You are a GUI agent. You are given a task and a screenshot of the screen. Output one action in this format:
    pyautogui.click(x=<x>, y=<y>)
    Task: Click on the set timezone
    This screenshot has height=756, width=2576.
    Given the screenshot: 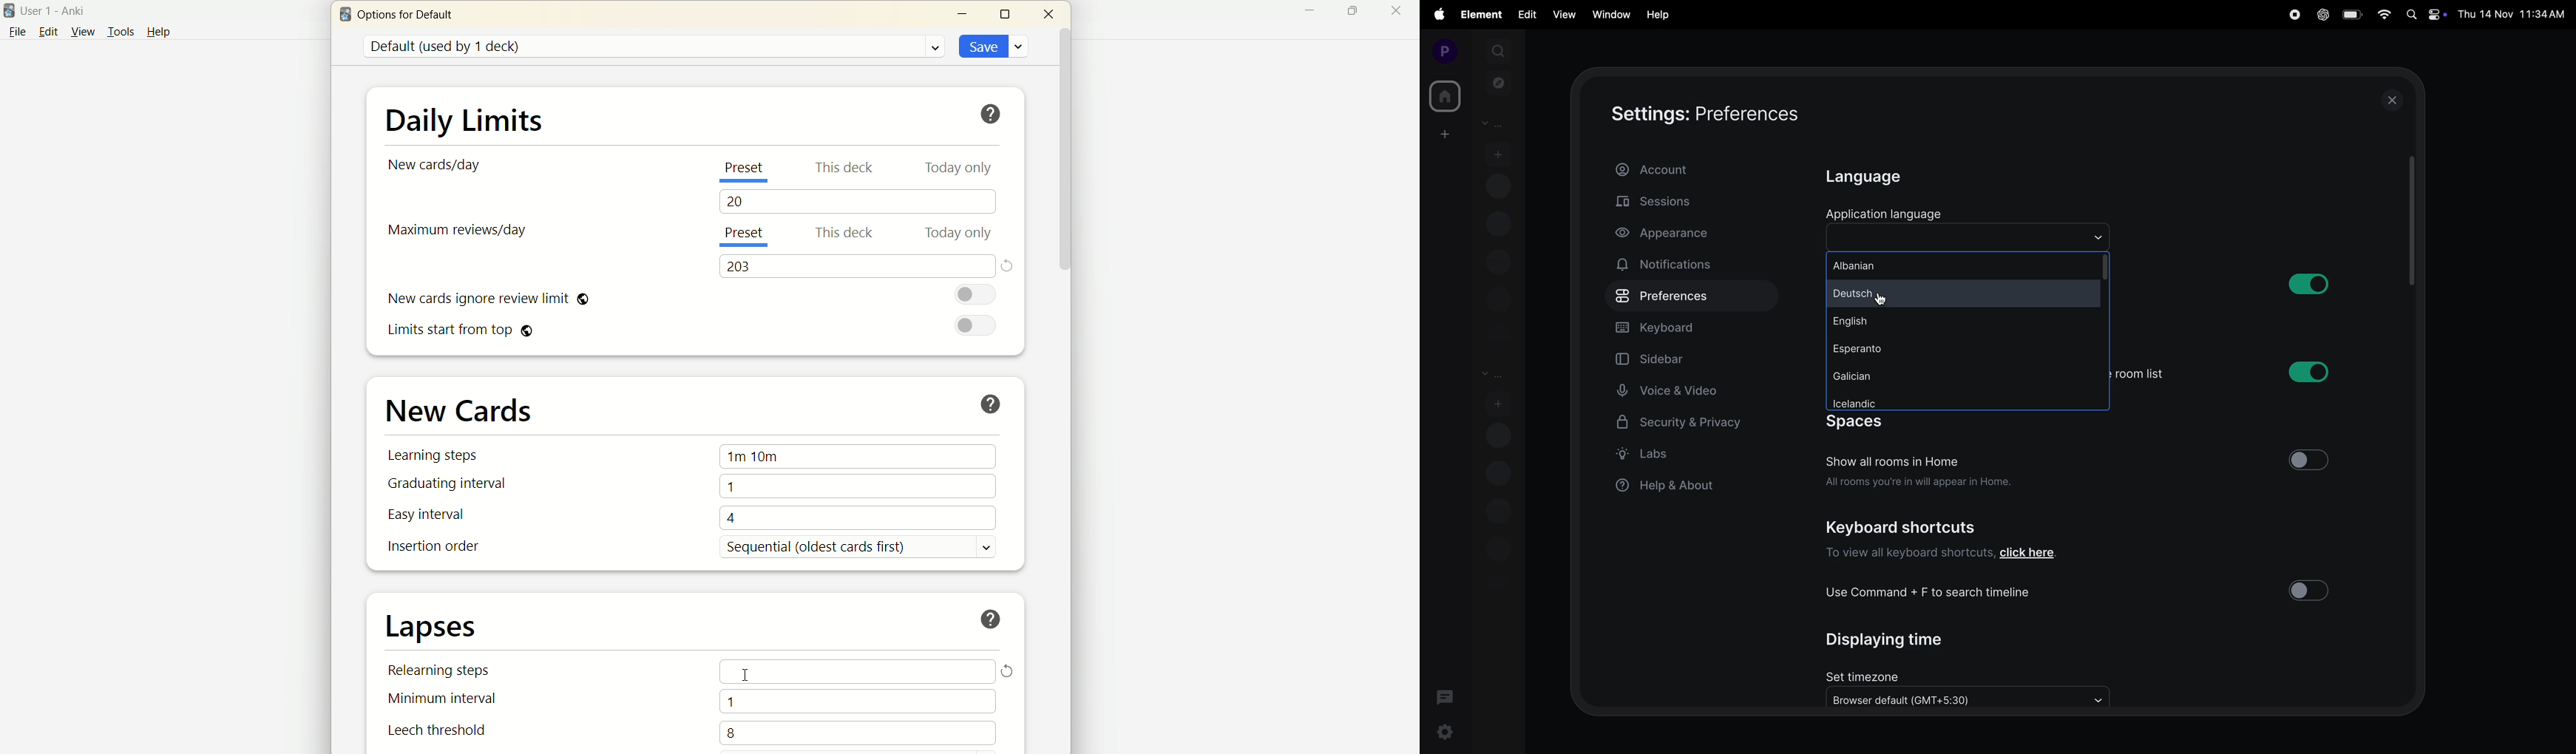 What is the action you would take?
    pyautogui.click(x=1927, y=685)
    